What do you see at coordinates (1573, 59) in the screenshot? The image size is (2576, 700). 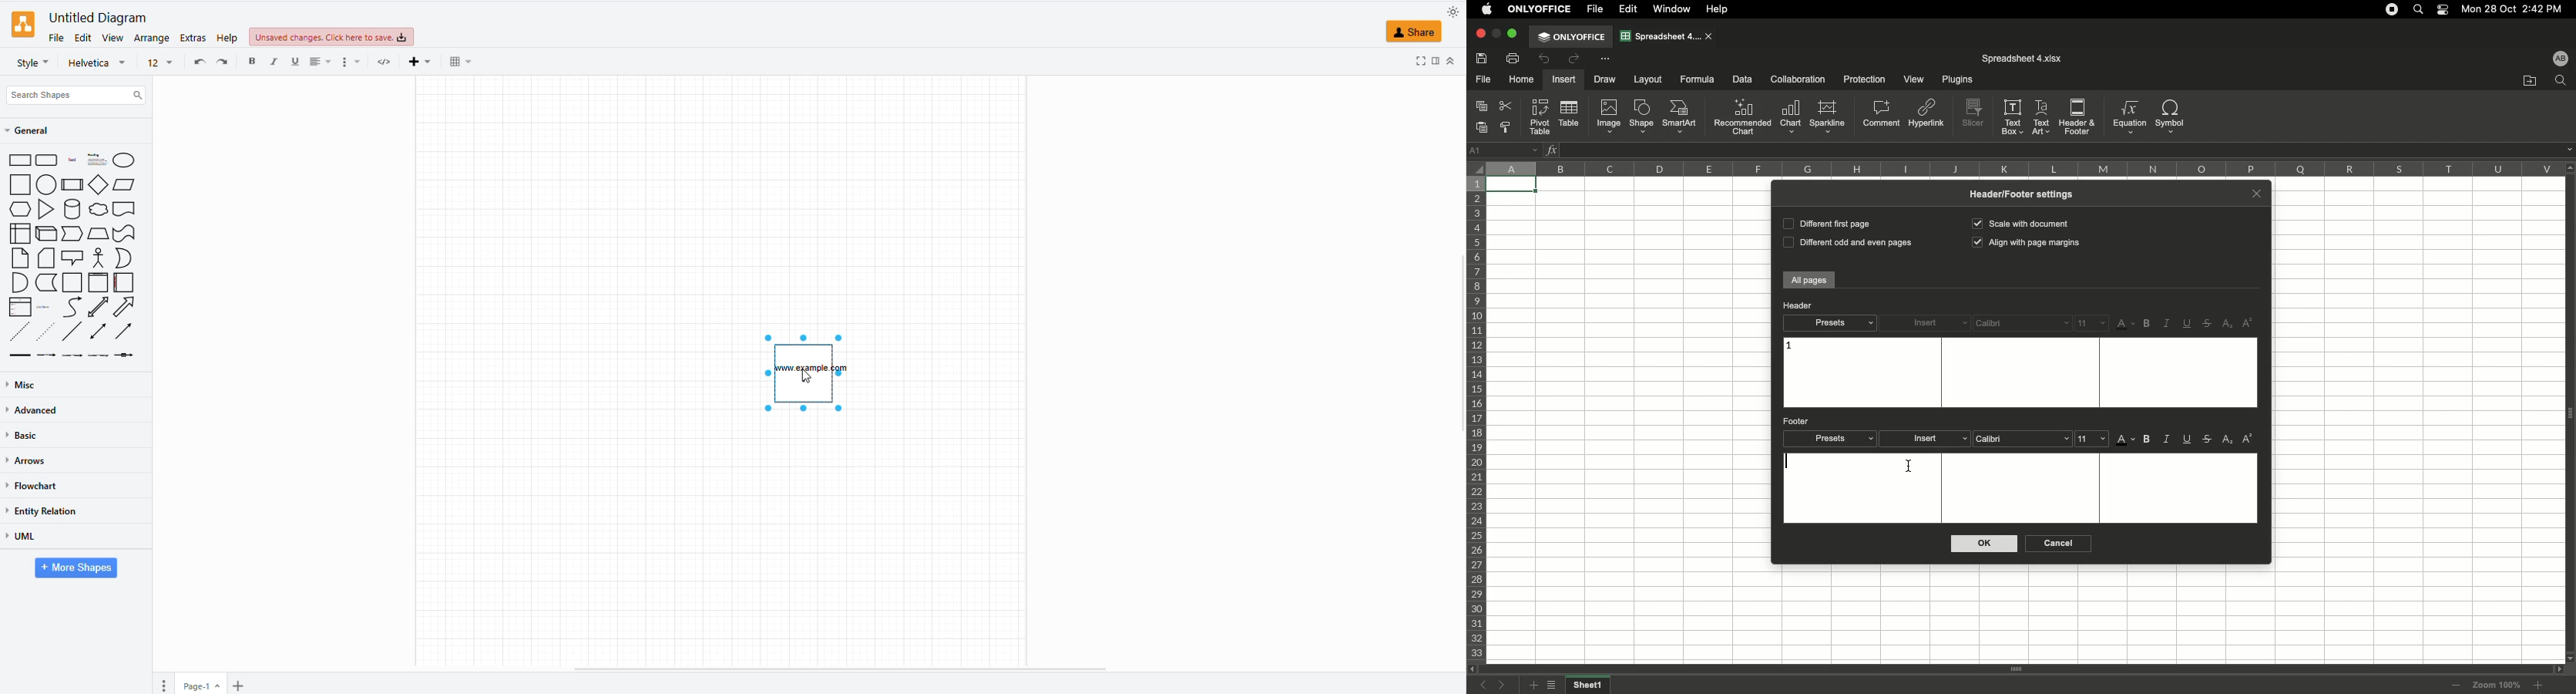 I see `Redo` at bounding box center [1573, 59].